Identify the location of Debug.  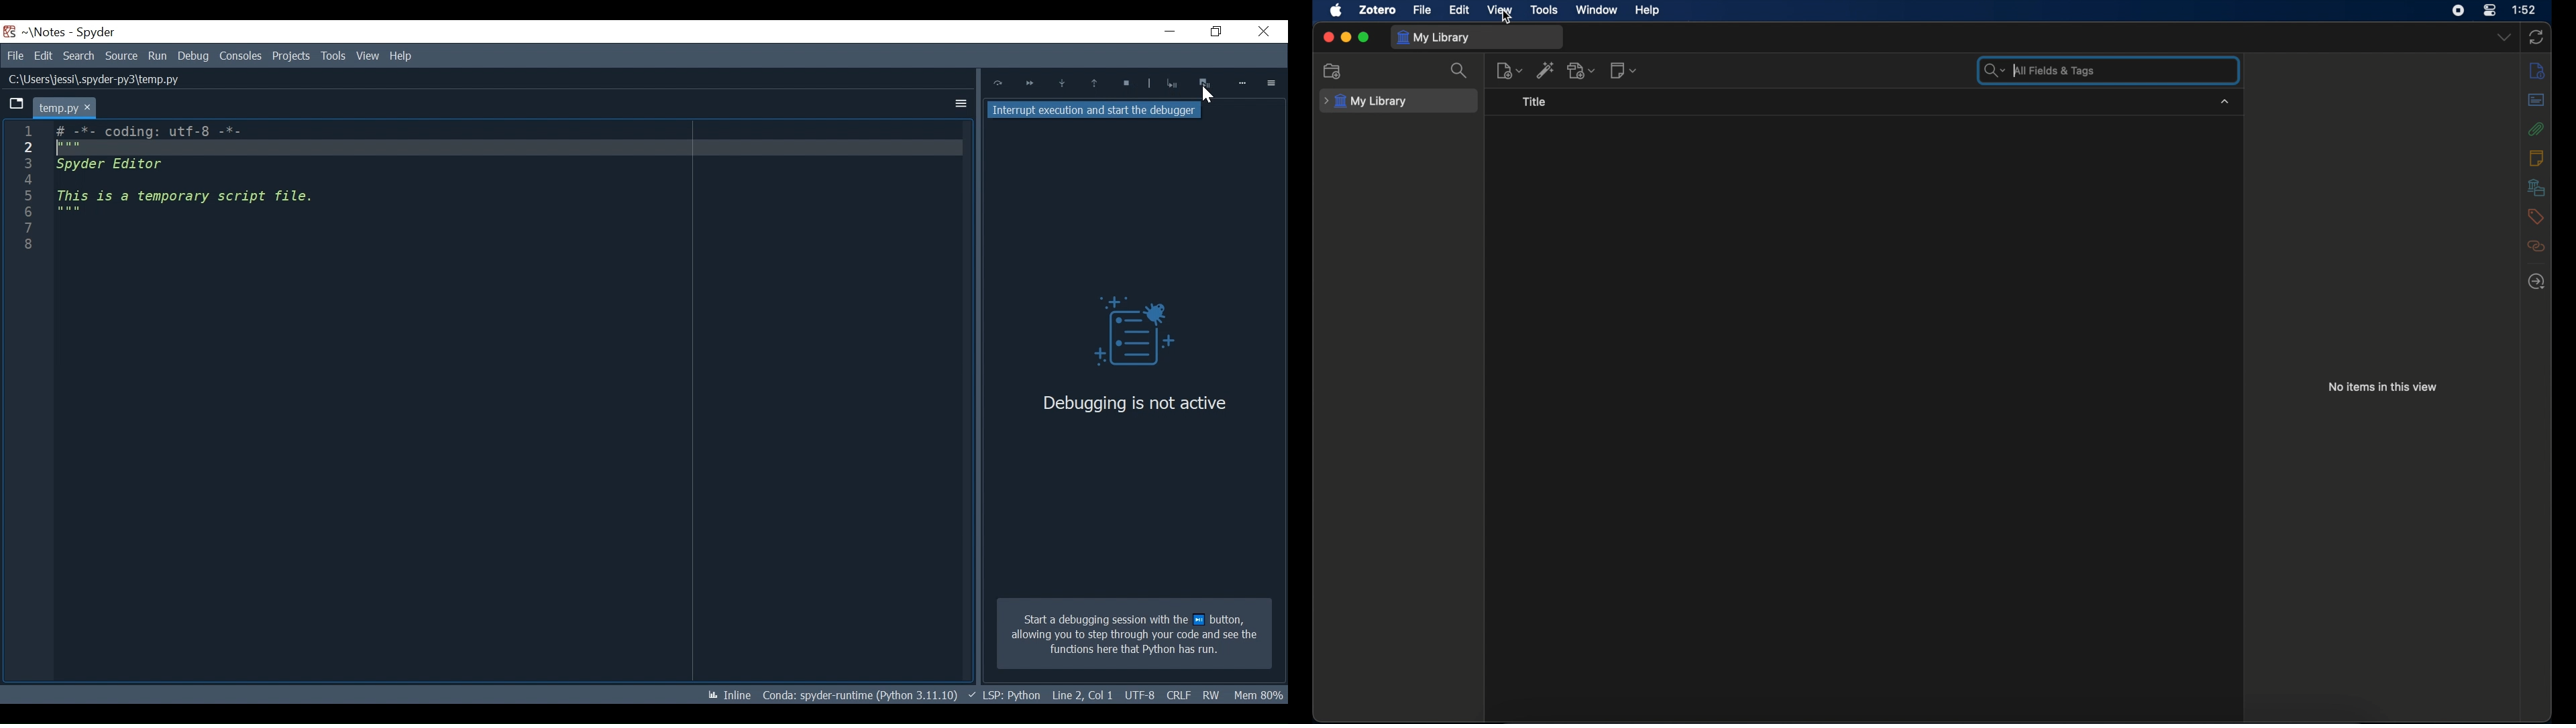
(1124, 335).